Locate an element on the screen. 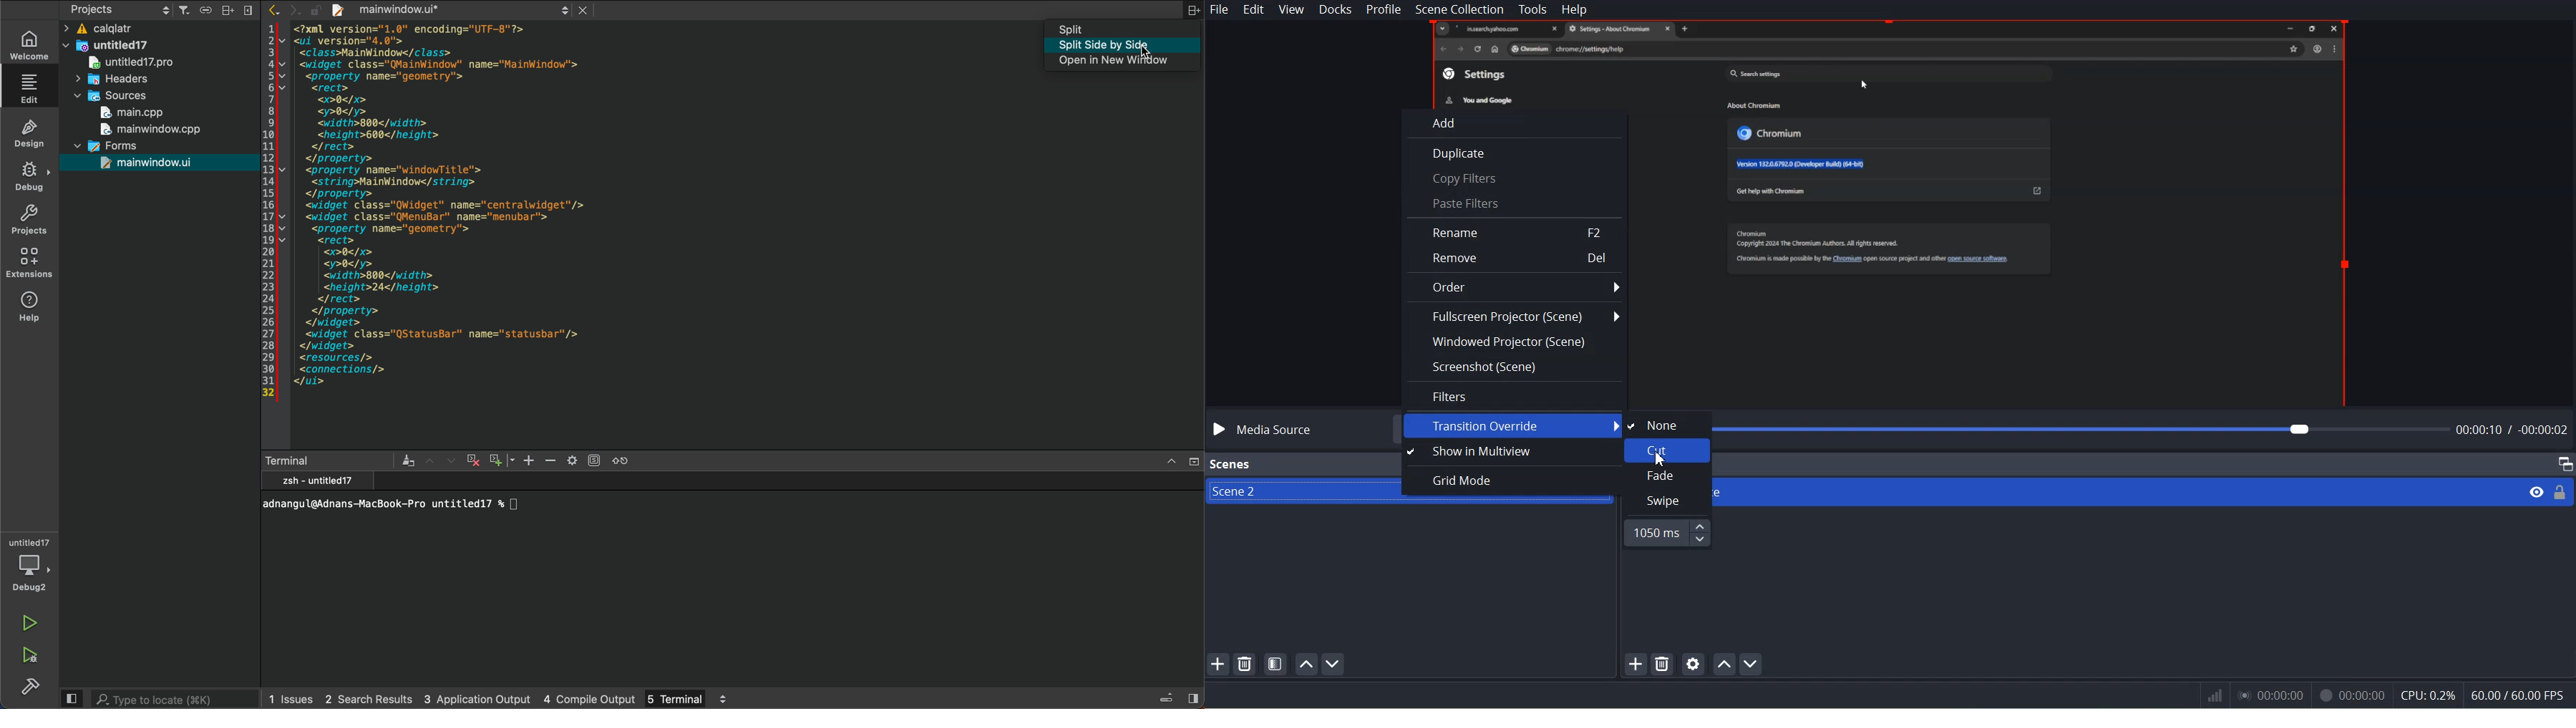  Move Scene down is located at coordinates (1333, 665).